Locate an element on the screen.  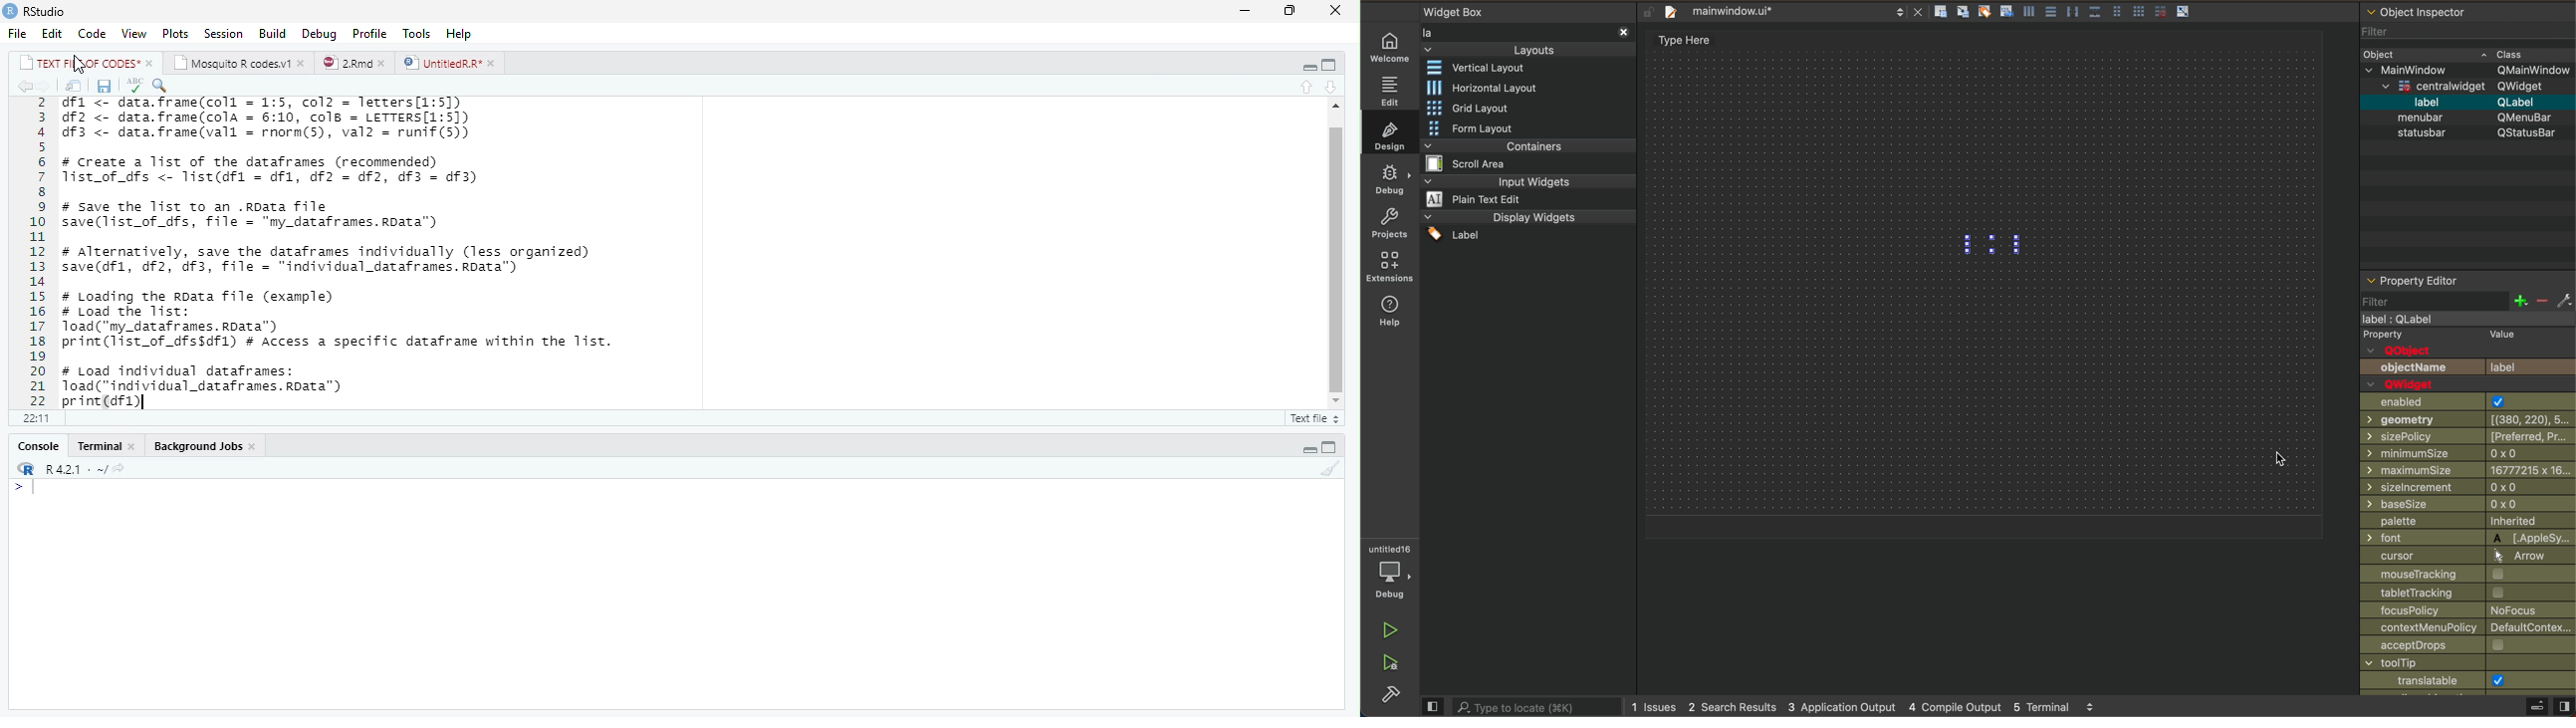
Go to previous location is located at coordinates (22, 86).